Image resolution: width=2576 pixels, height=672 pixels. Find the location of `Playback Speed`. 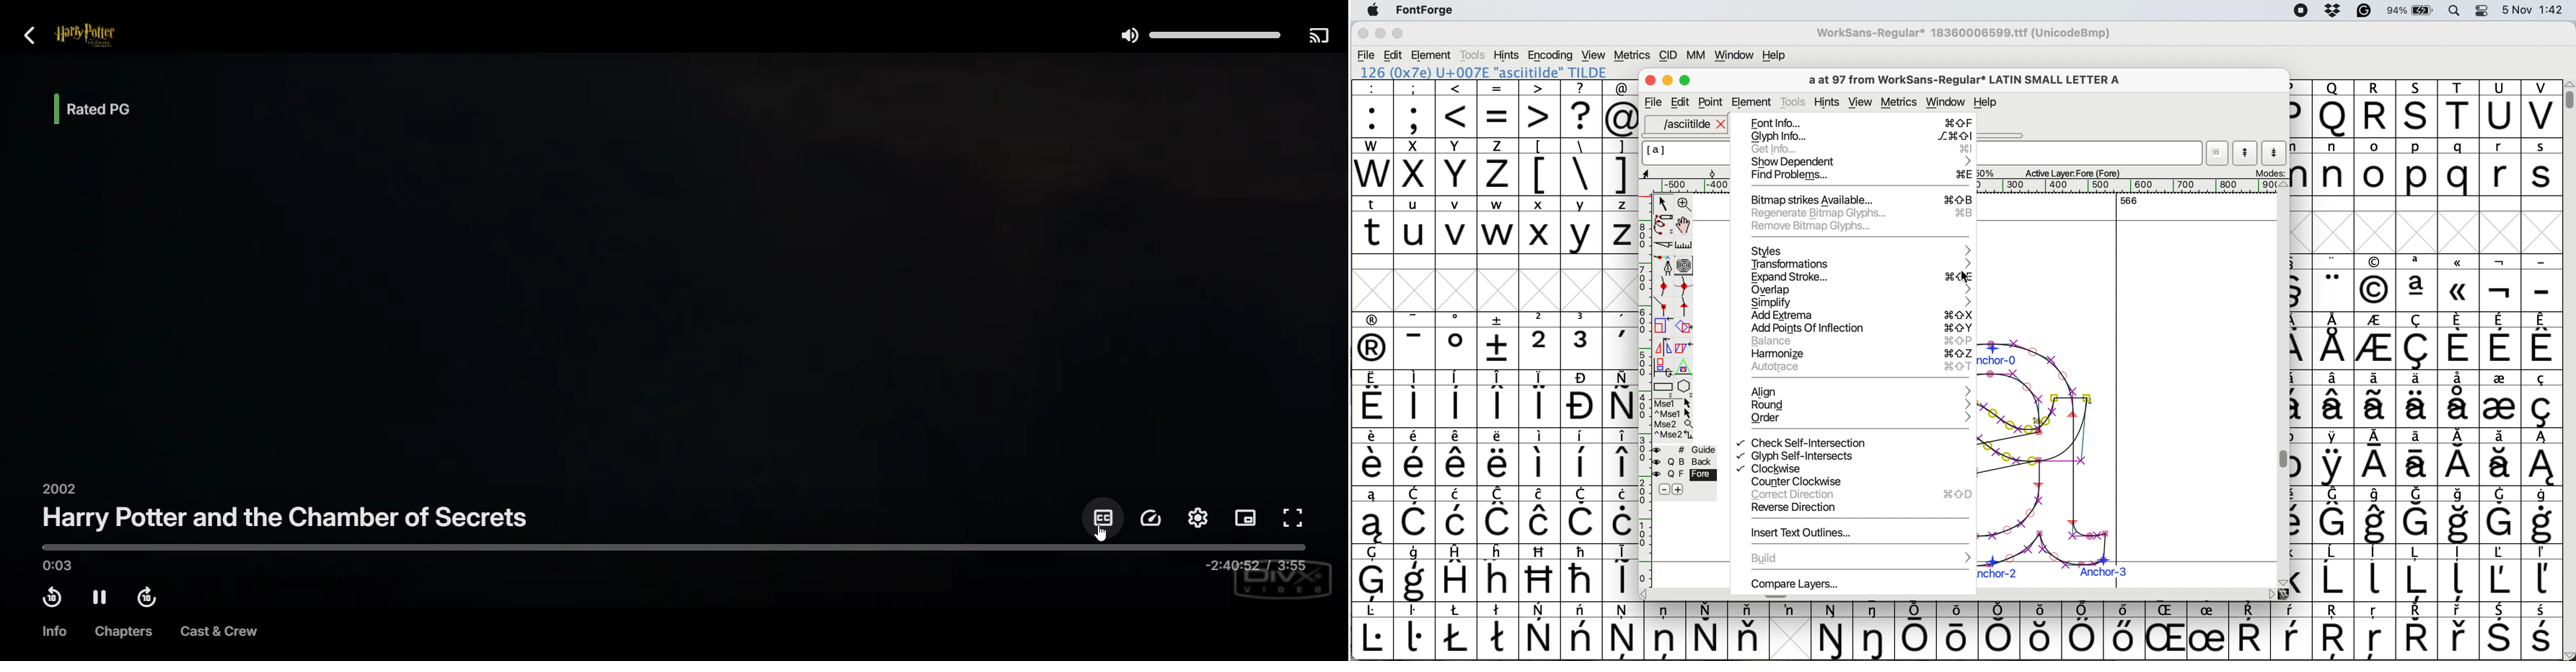

Playback Speed is located at coordinates (1152, 518).